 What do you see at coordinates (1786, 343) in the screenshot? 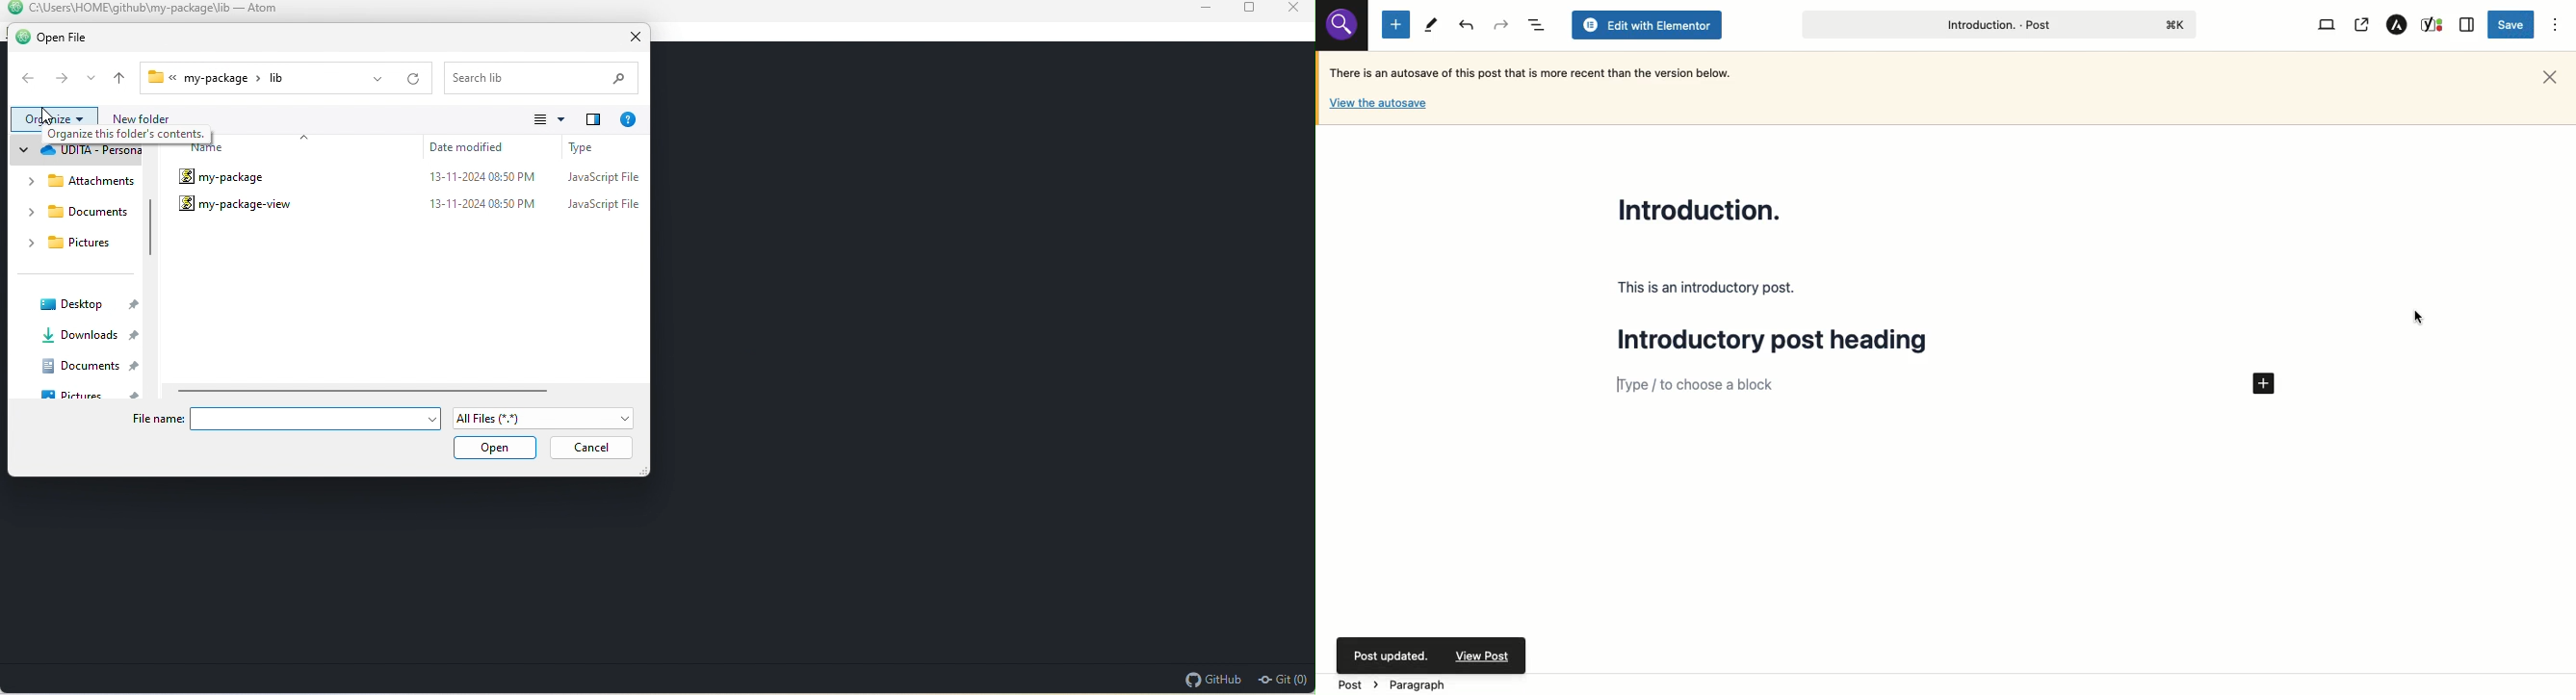
I see `Introductory post heading` at bounding box center [1786, 343].